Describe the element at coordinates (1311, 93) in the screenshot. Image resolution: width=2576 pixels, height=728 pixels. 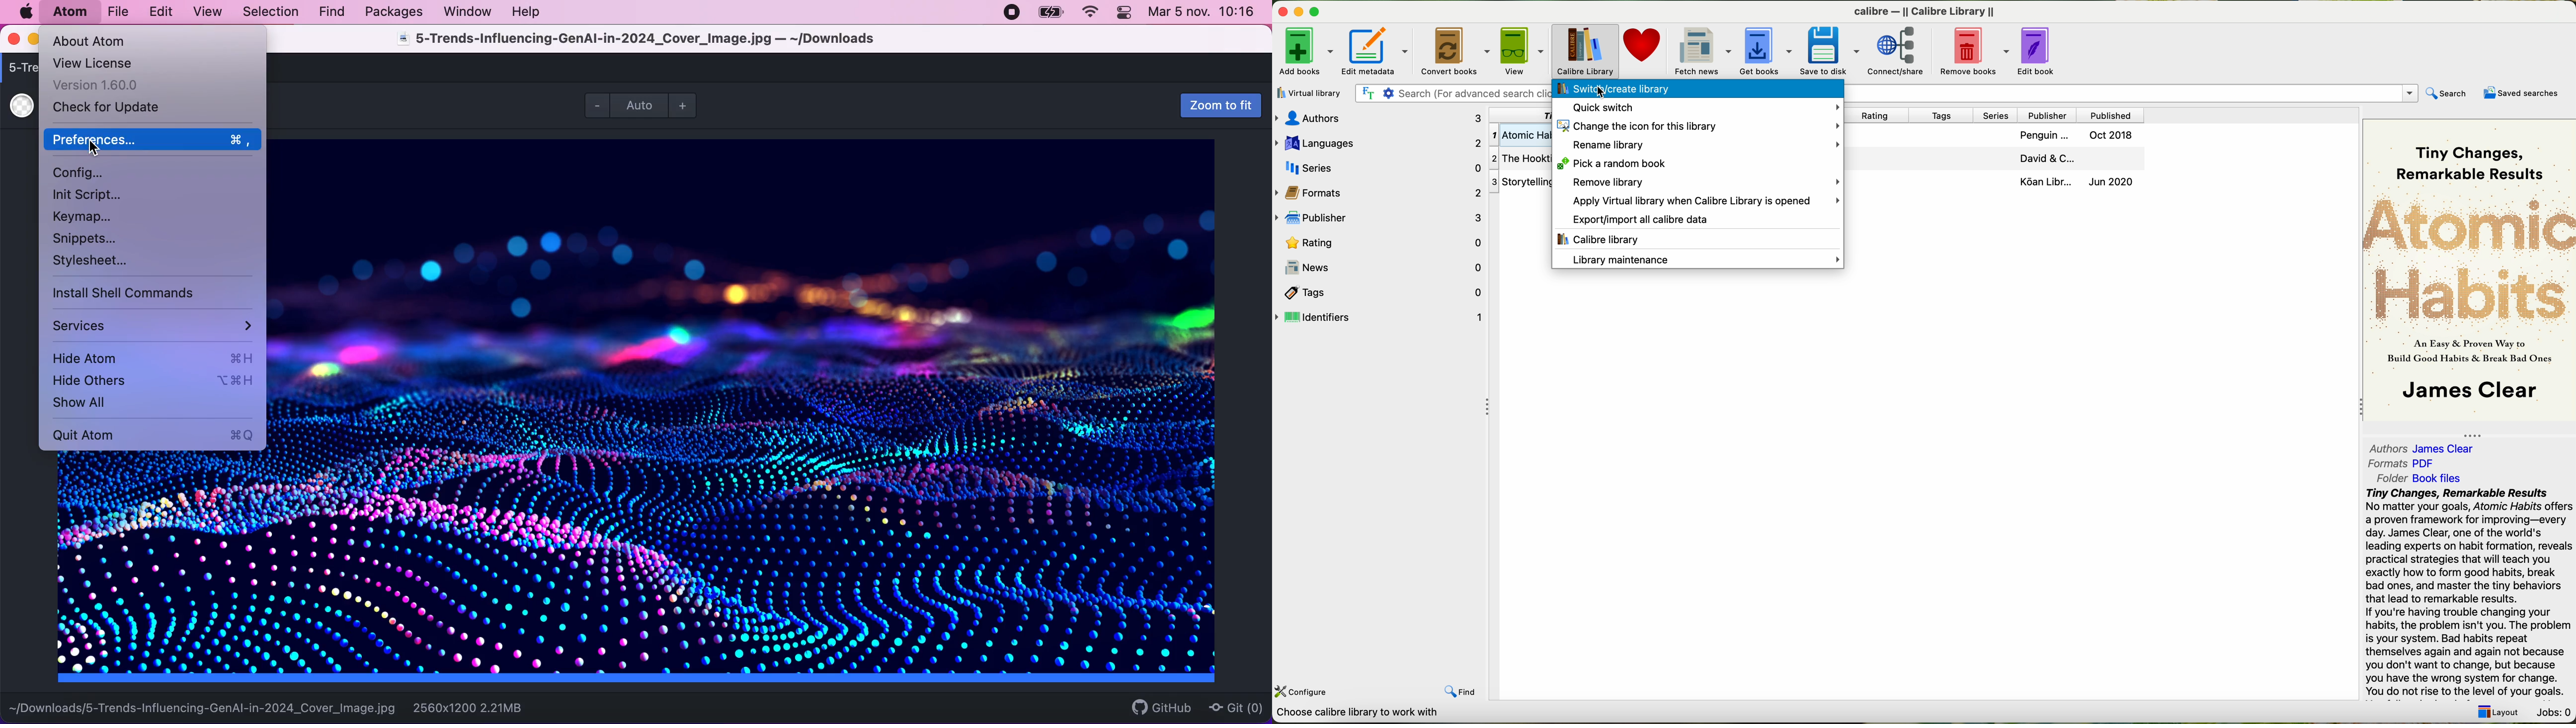
I see `virtual library` at that location.